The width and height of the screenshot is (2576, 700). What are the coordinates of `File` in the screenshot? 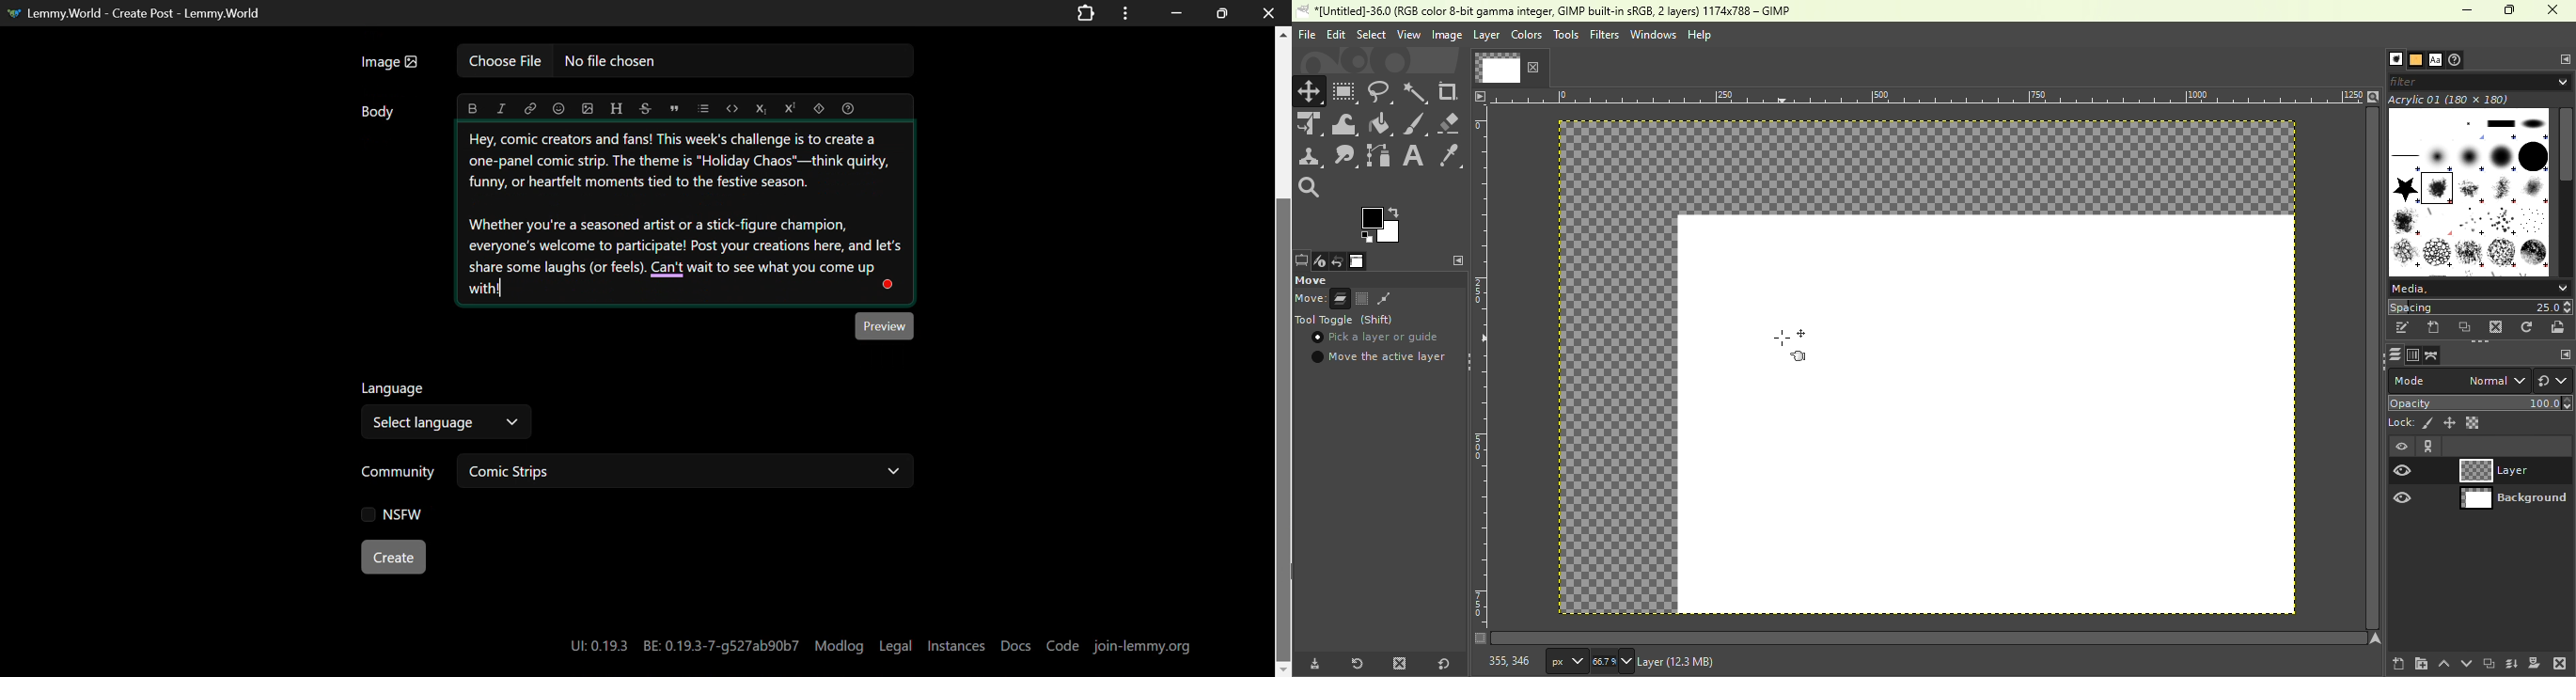 It's located at (1305, 34).